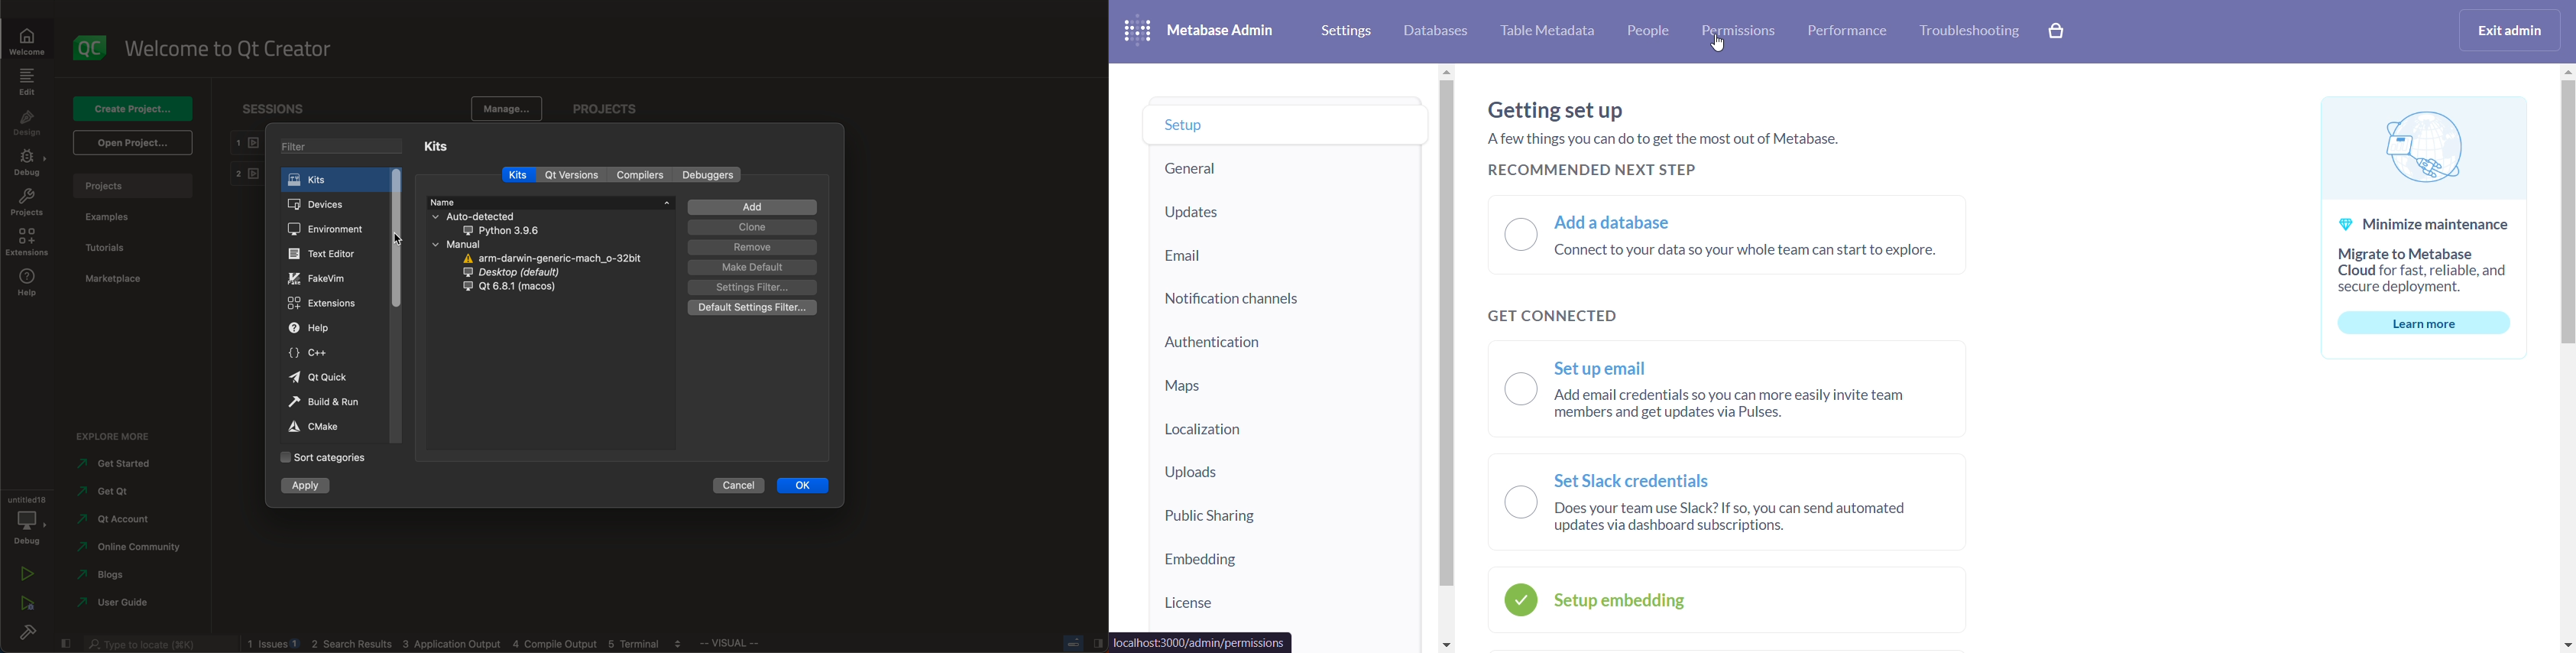  What do you see at coordinates (753, 227) in the screenshot?
I see `clone` at bounding box center [753, 227].